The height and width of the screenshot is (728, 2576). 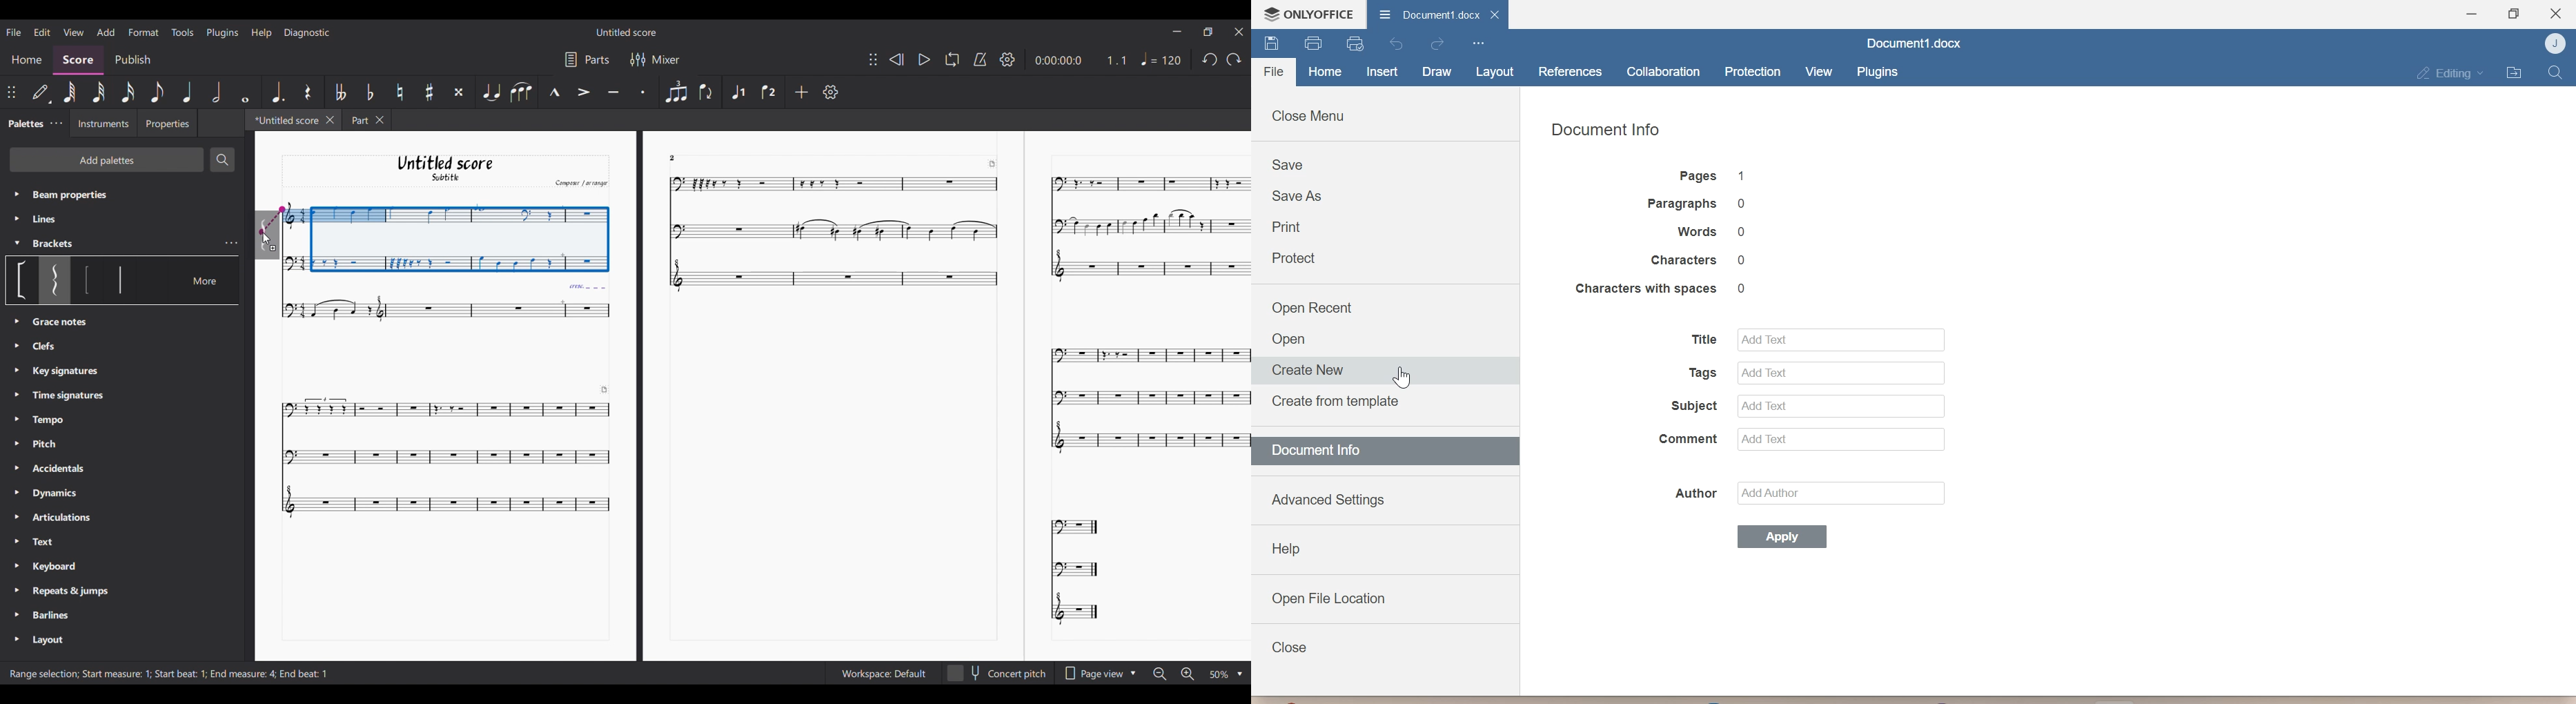 What do you see at coordinates (1240, 31) in the screenshot?
I see `Close ` at bounding box center [1240, 31].